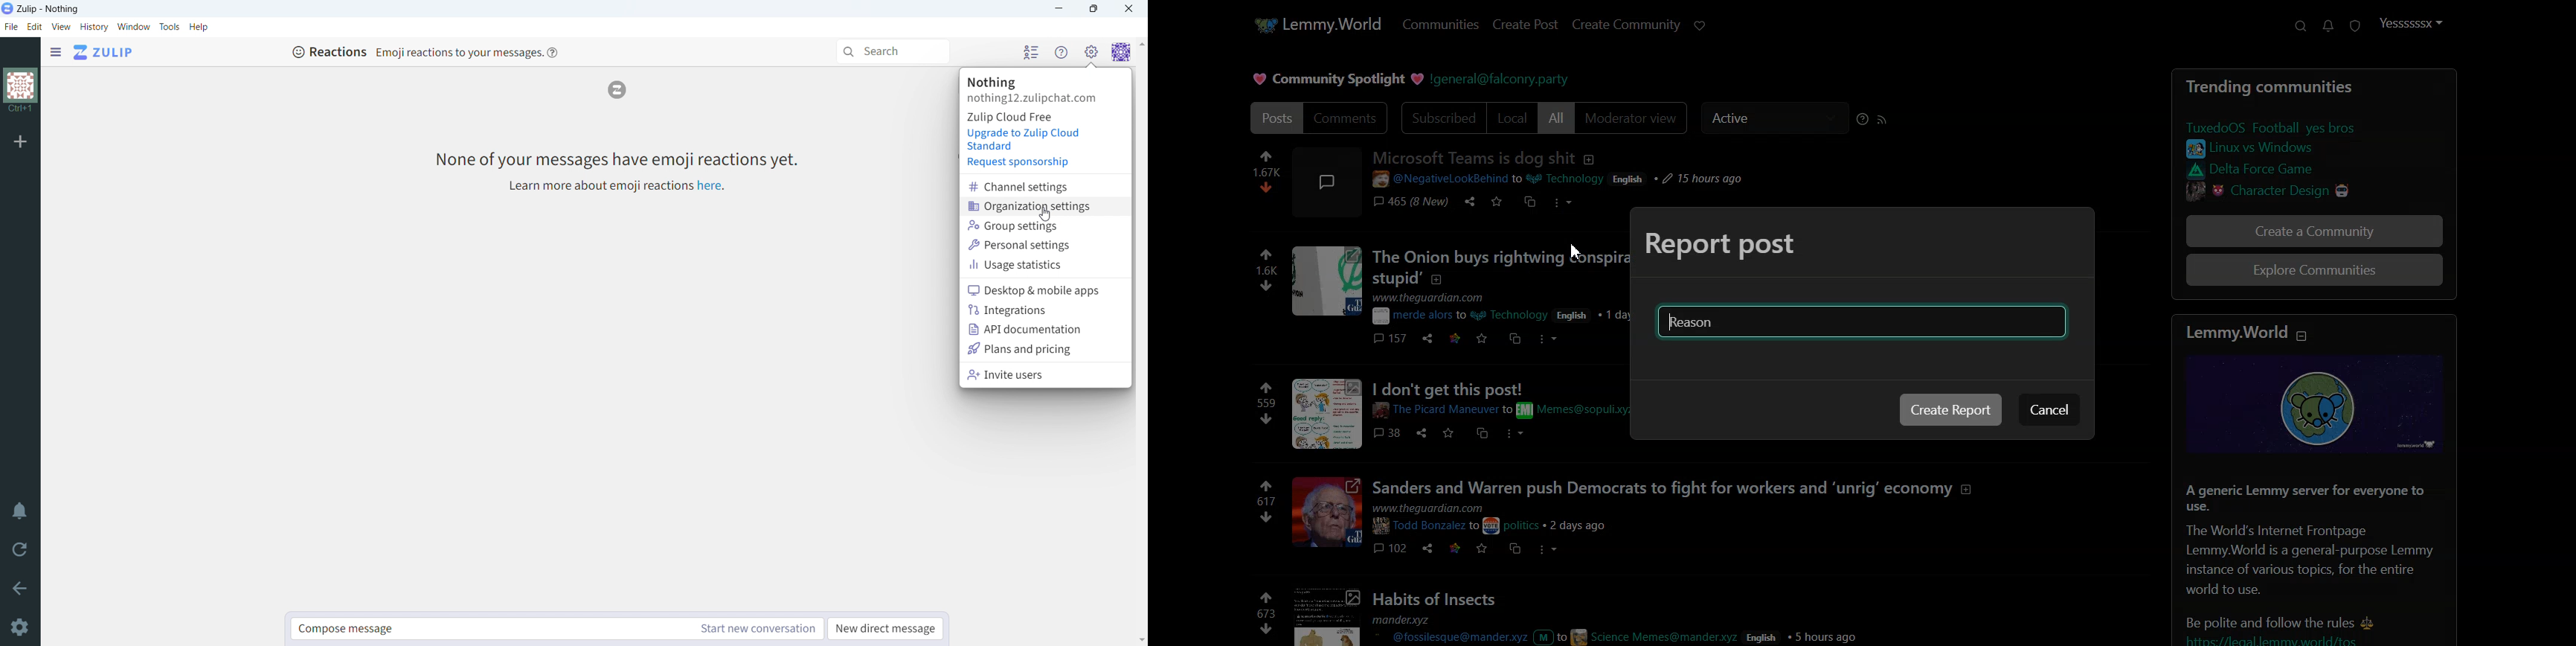 The height and width of the screenshot is (672, 2576). What do you see at coordinates (2280, 170) in the screenshot?
I see `link` at bounding box center [2280, 170].